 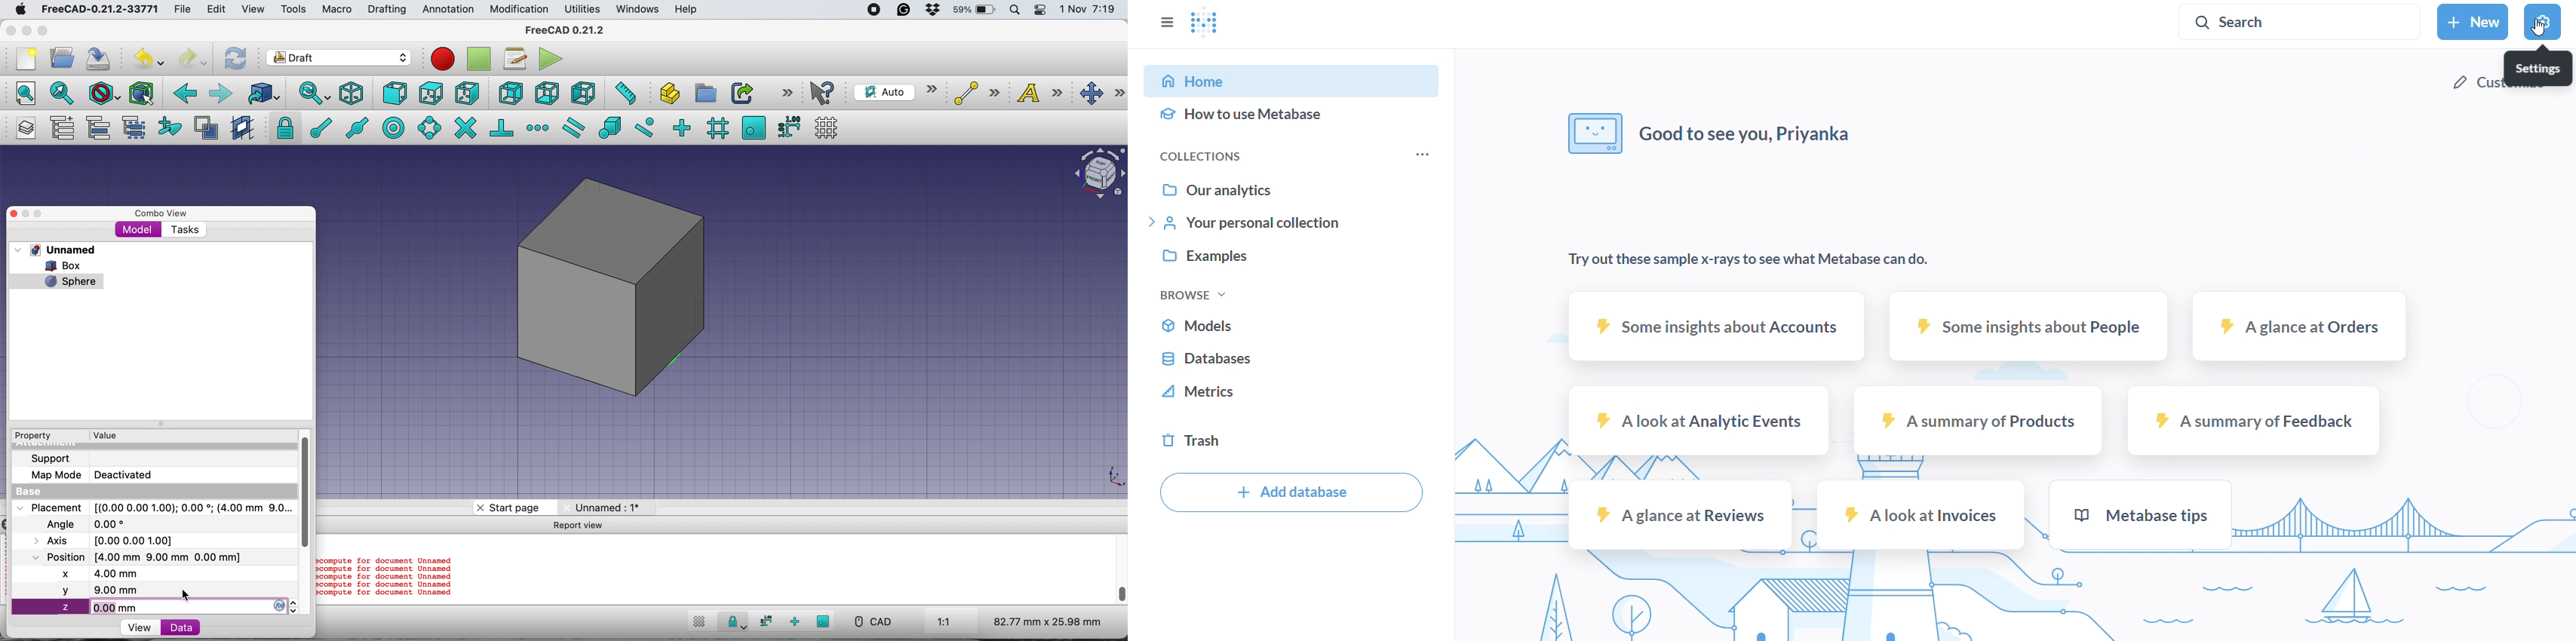 I want to click on minimise, so click(x=25, y=30).